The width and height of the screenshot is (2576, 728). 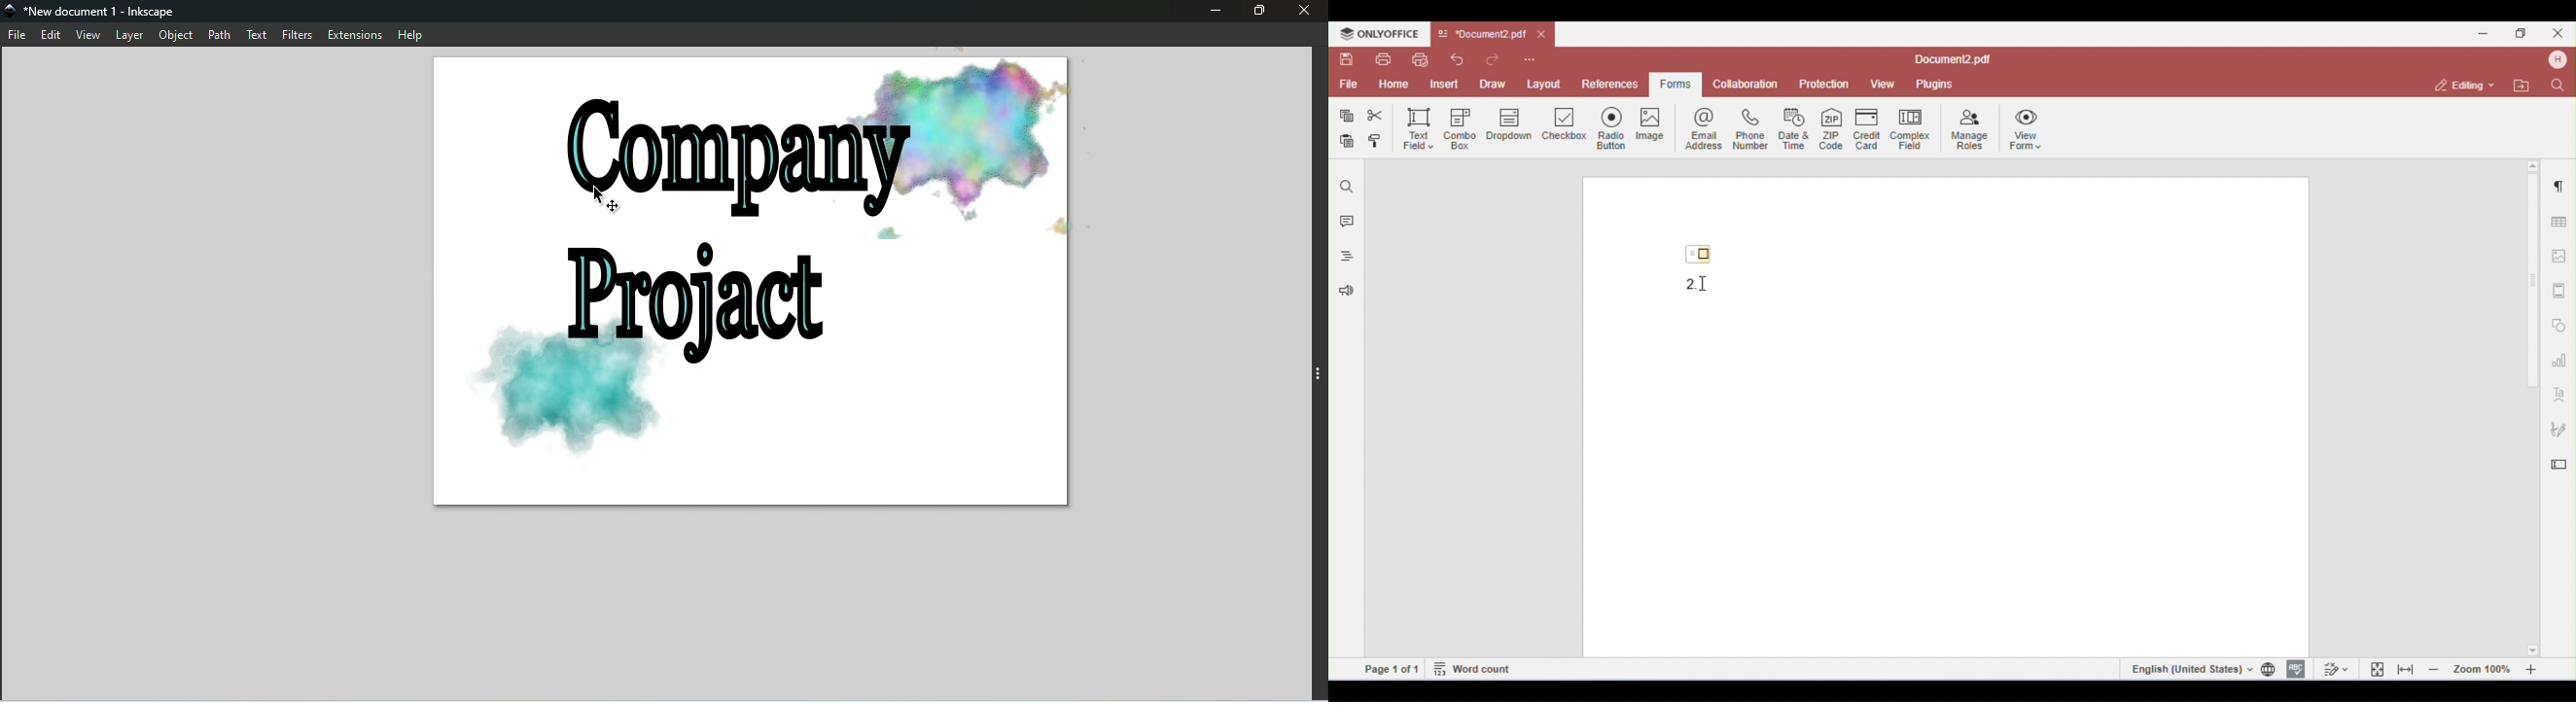 I want to click on Maximize, so click(x=1256, y=11).